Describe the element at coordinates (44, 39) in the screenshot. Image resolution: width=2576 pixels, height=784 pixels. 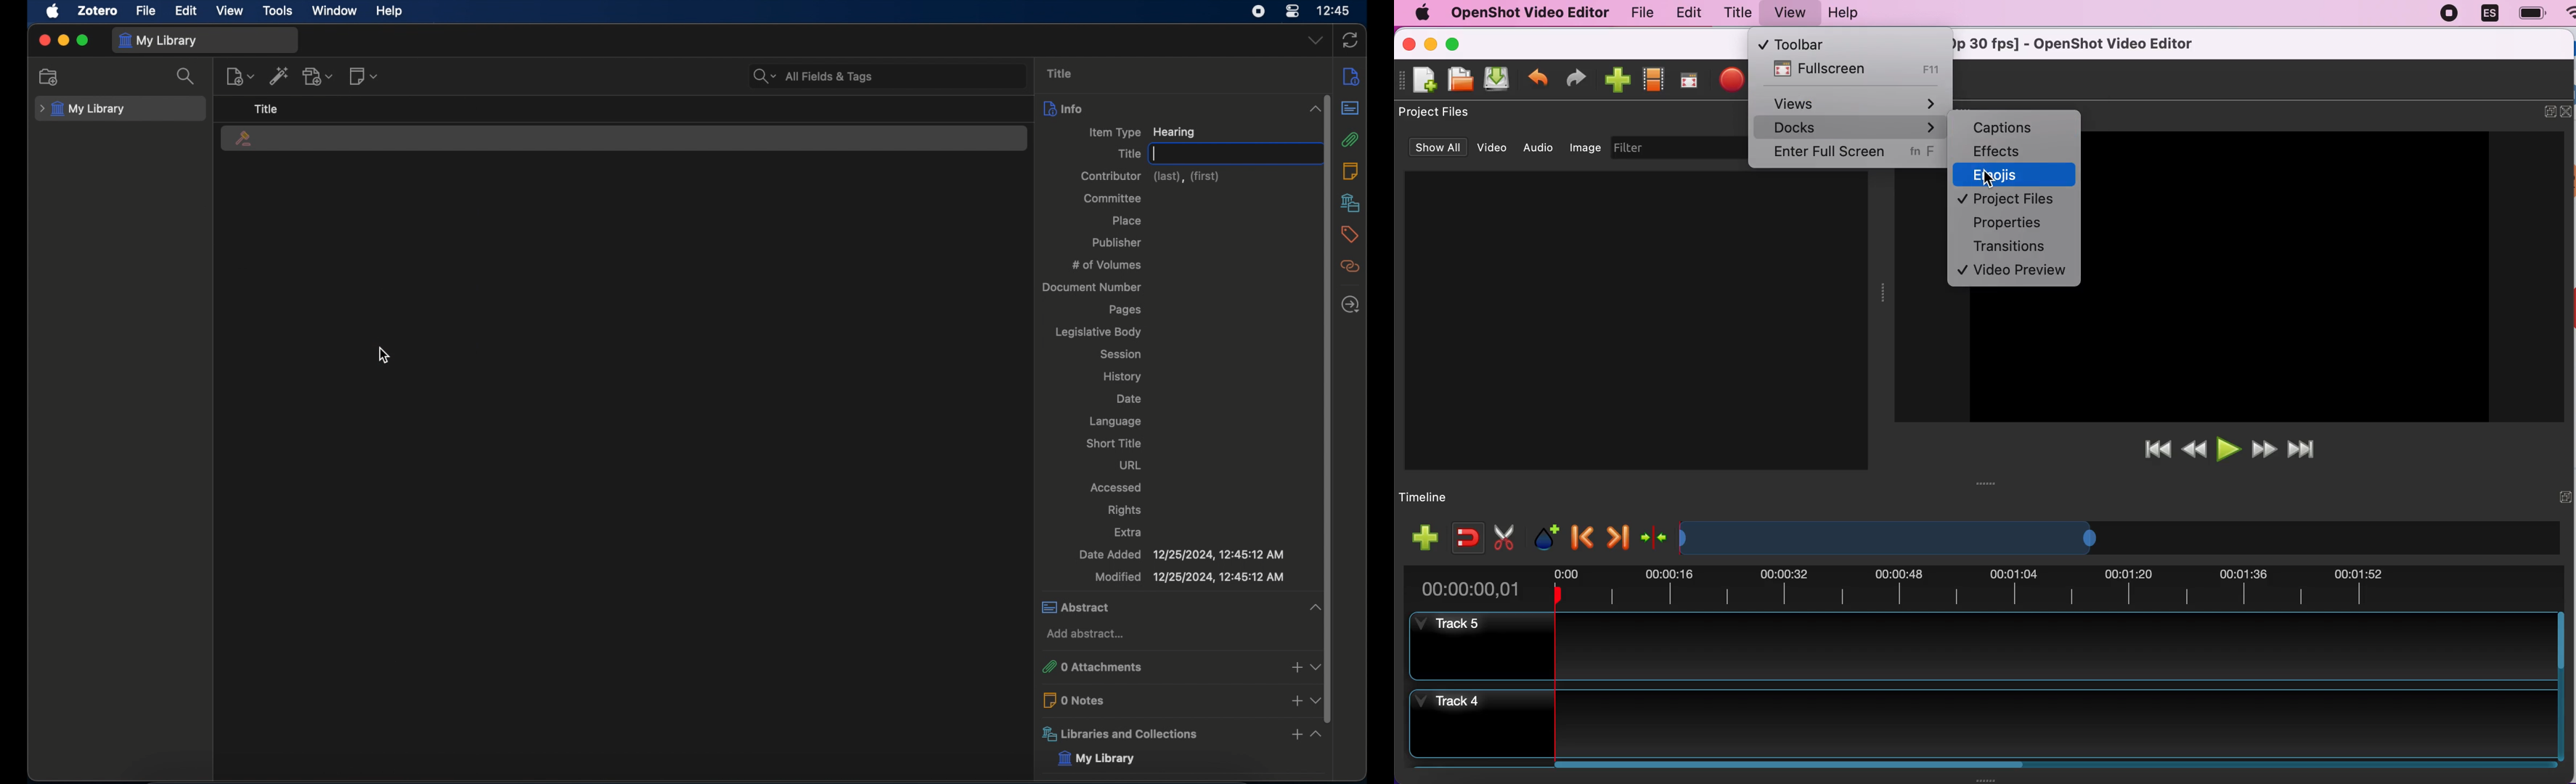
I see `close` at that location.